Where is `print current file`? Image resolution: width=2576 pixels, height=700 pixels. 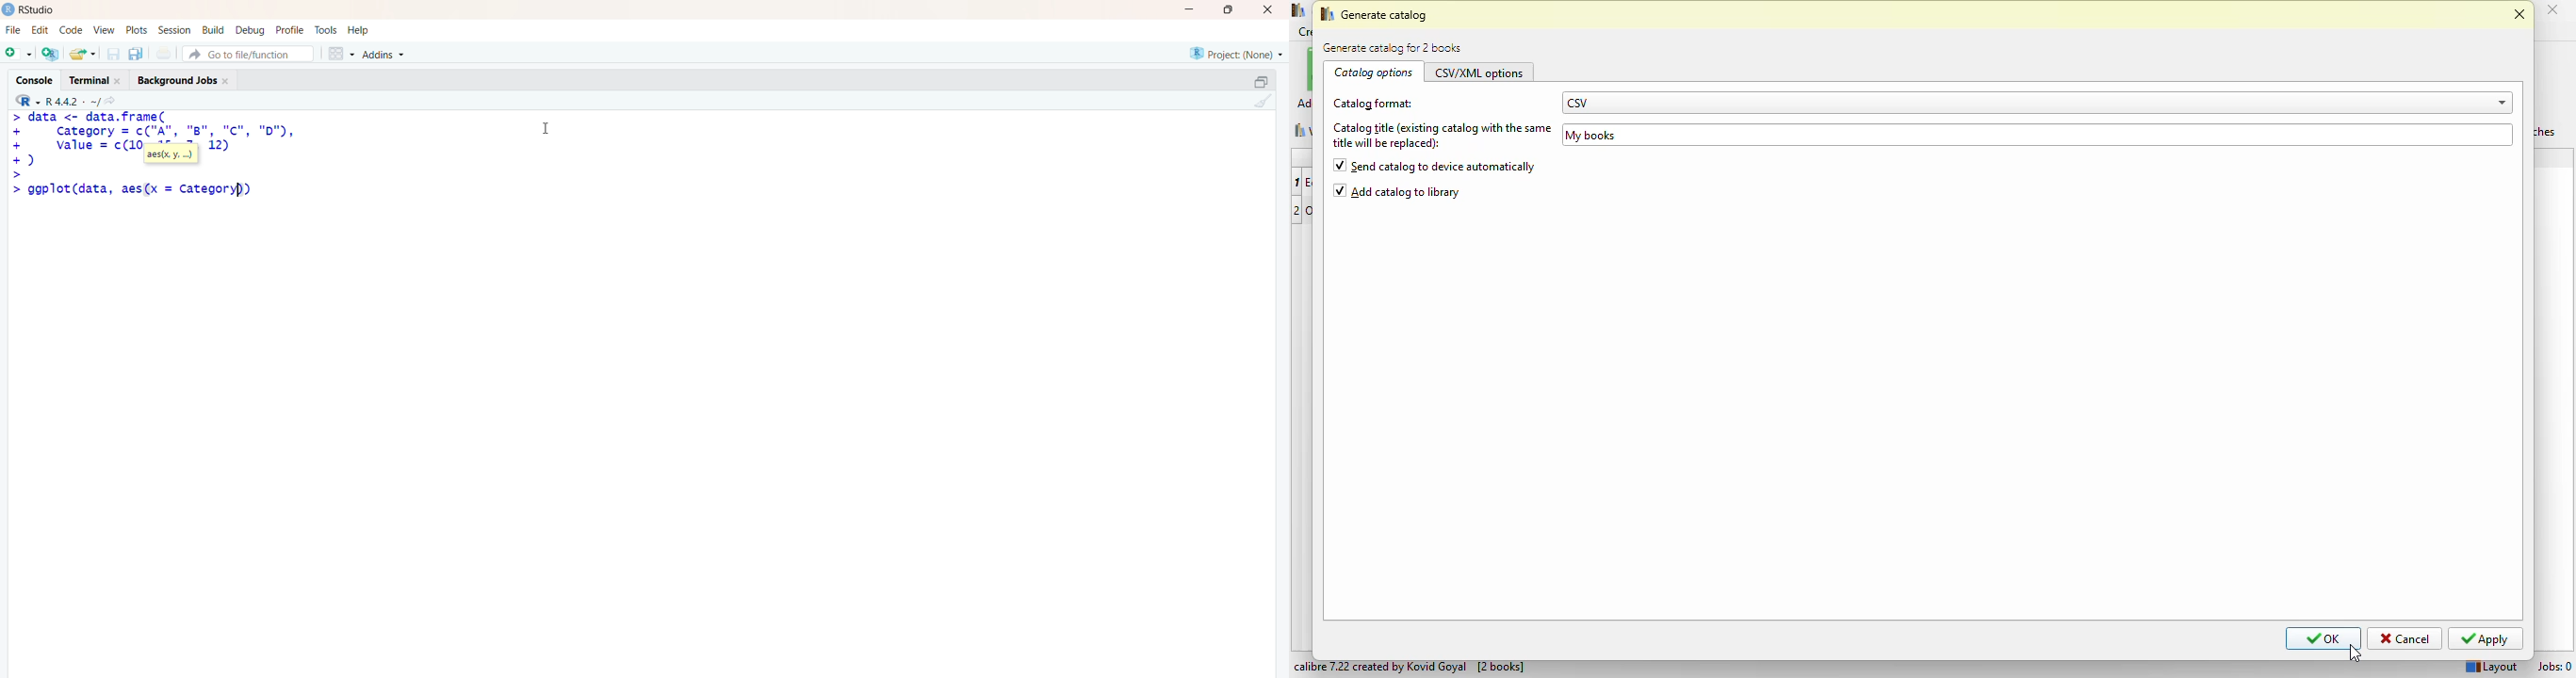 print current file is located at coordinates (162, 53).